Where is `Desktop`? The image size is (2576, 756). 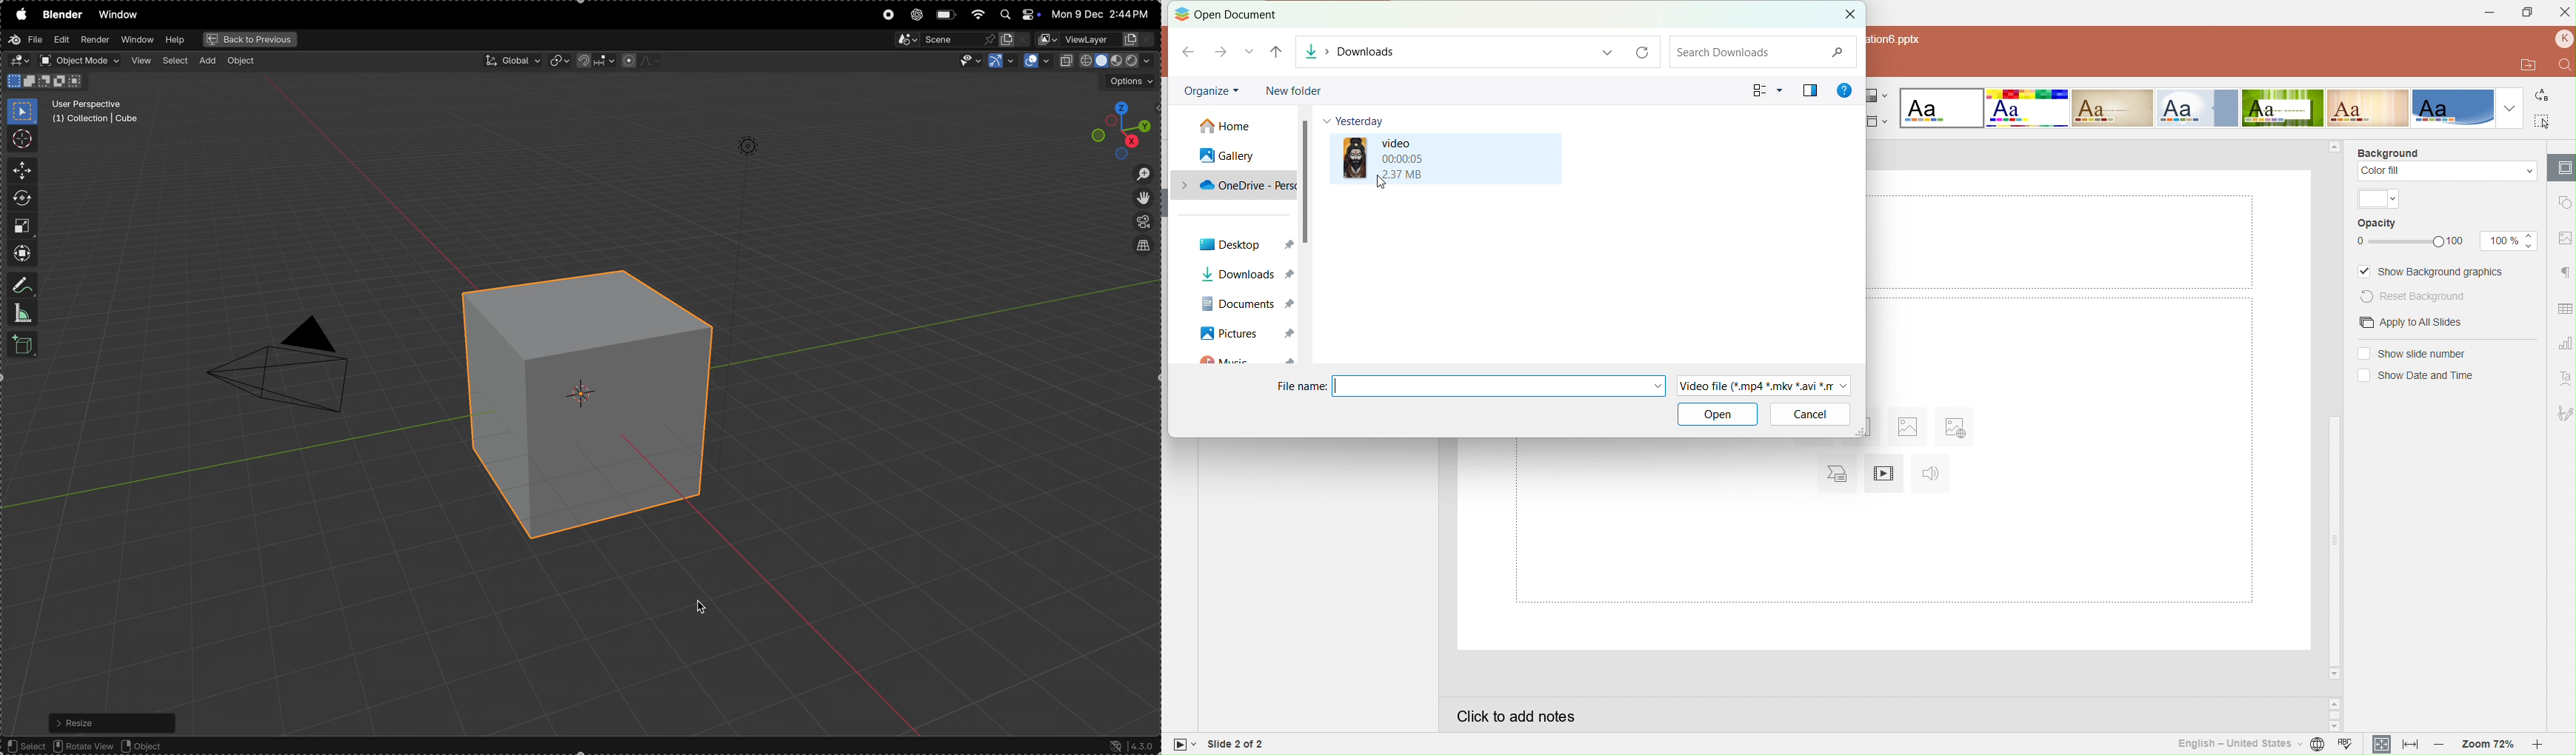 Desktop is located at coordinates (1245, 244).